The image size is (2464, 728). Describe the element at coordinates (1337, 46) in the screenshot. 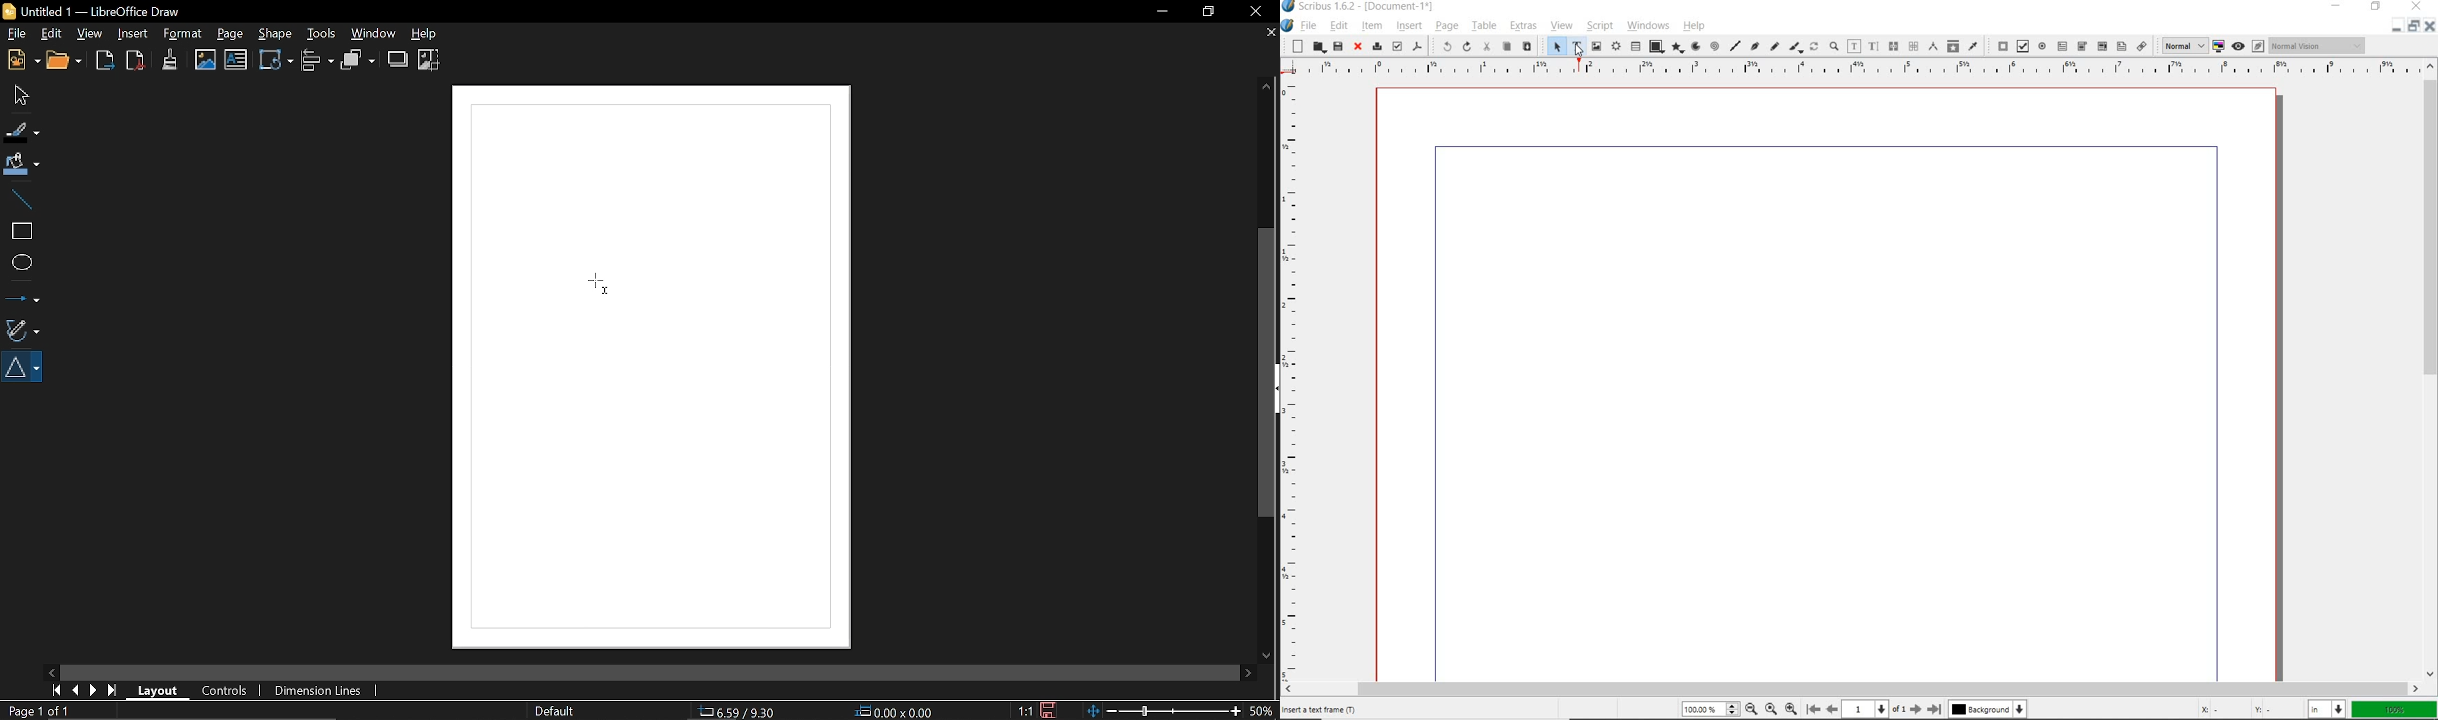

I see `save` at that location.